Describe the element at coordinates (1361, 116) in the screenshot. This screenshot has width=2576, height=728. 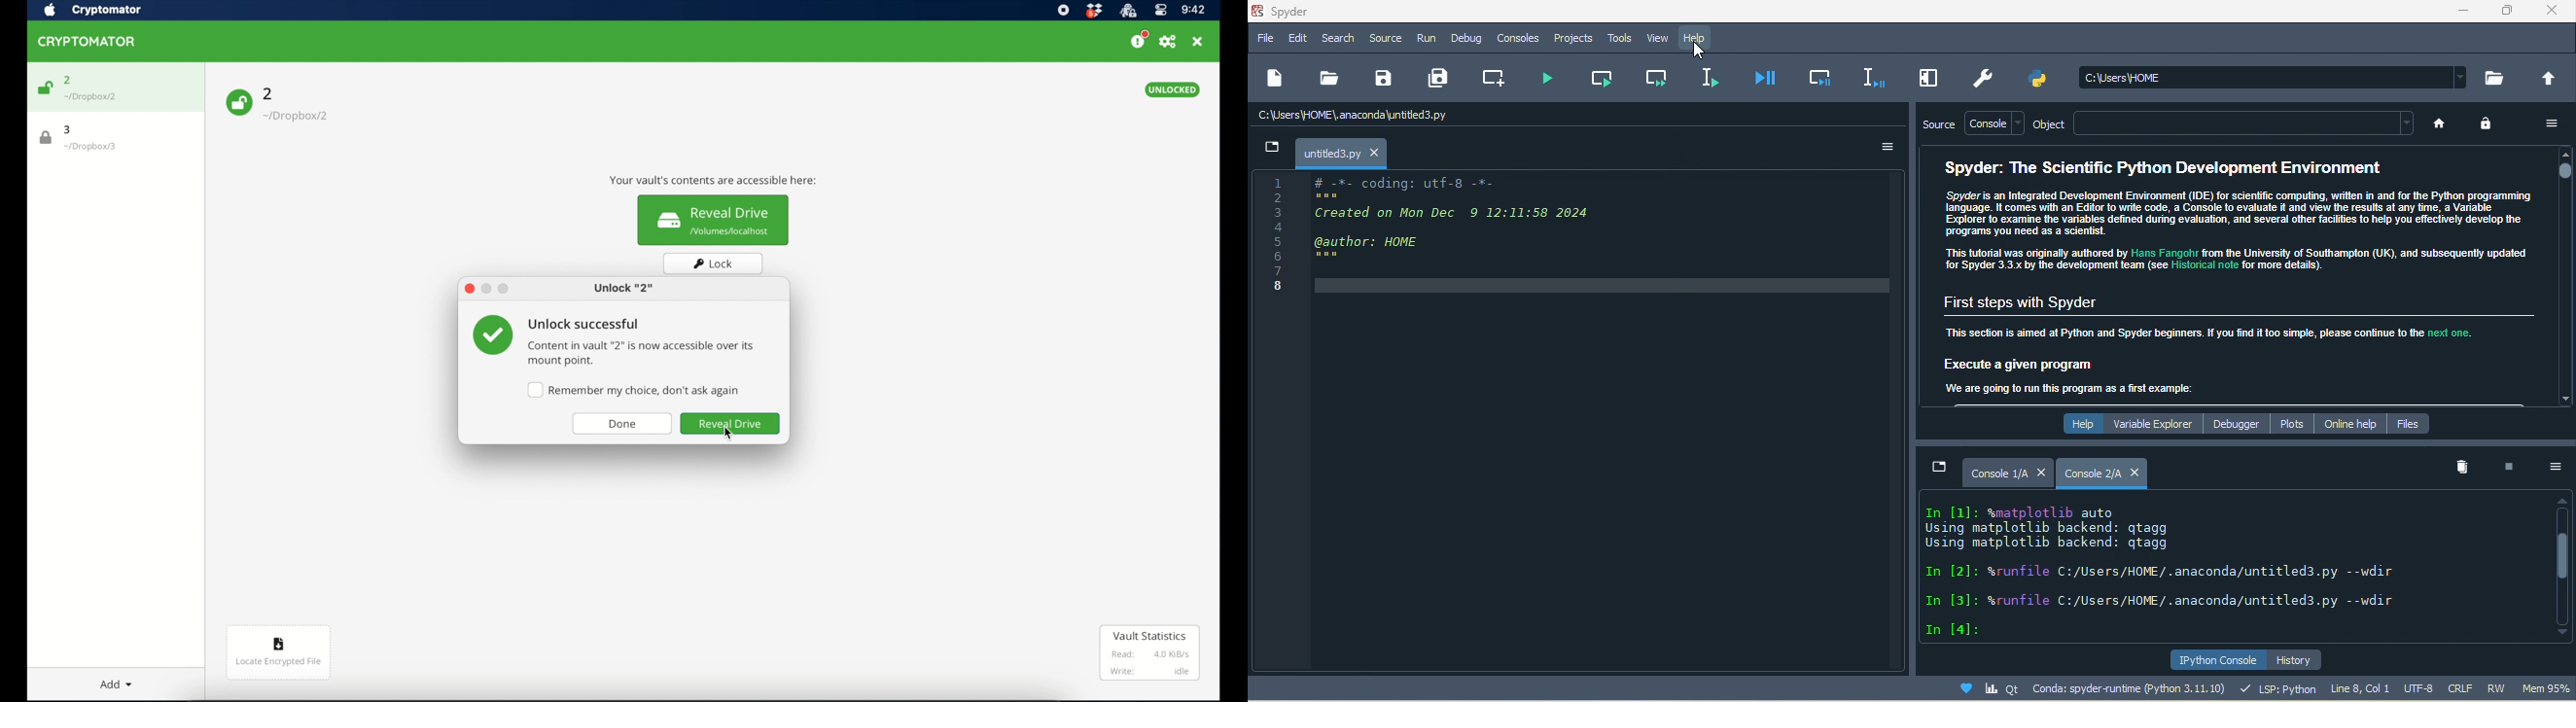
I see `c\users\home\anaconda` at that location.